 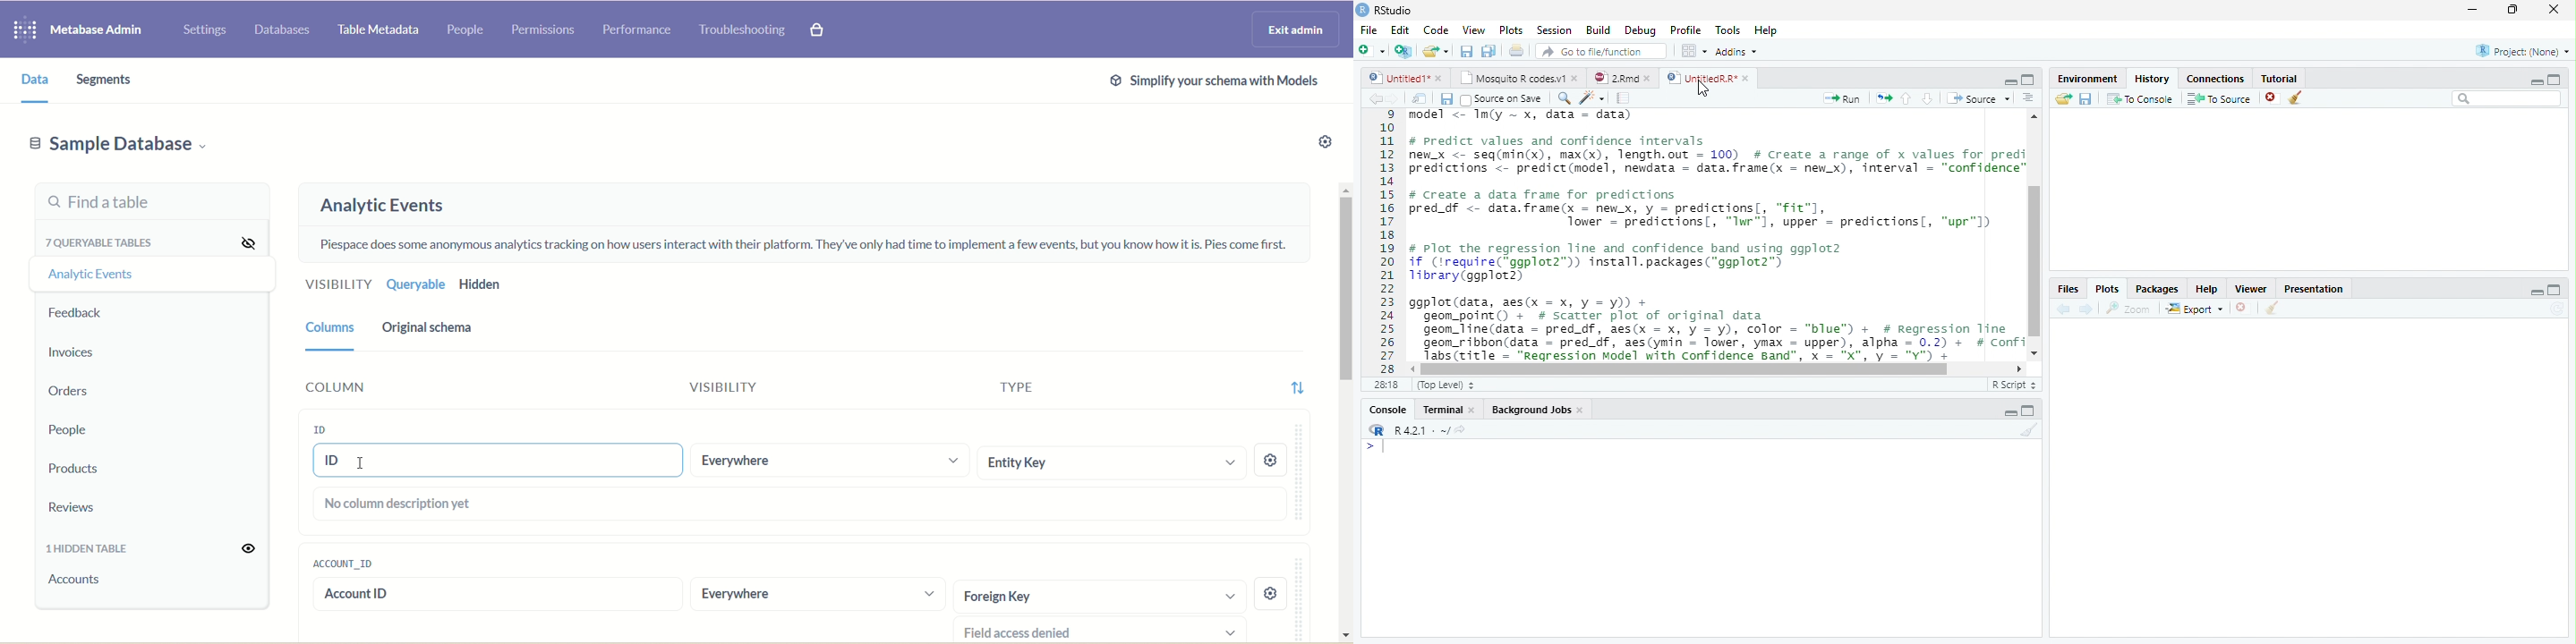 What do you see at coordinates (2556, 79) in the screenshot?
I see `Maximize` at bounding box center [2556, 79].